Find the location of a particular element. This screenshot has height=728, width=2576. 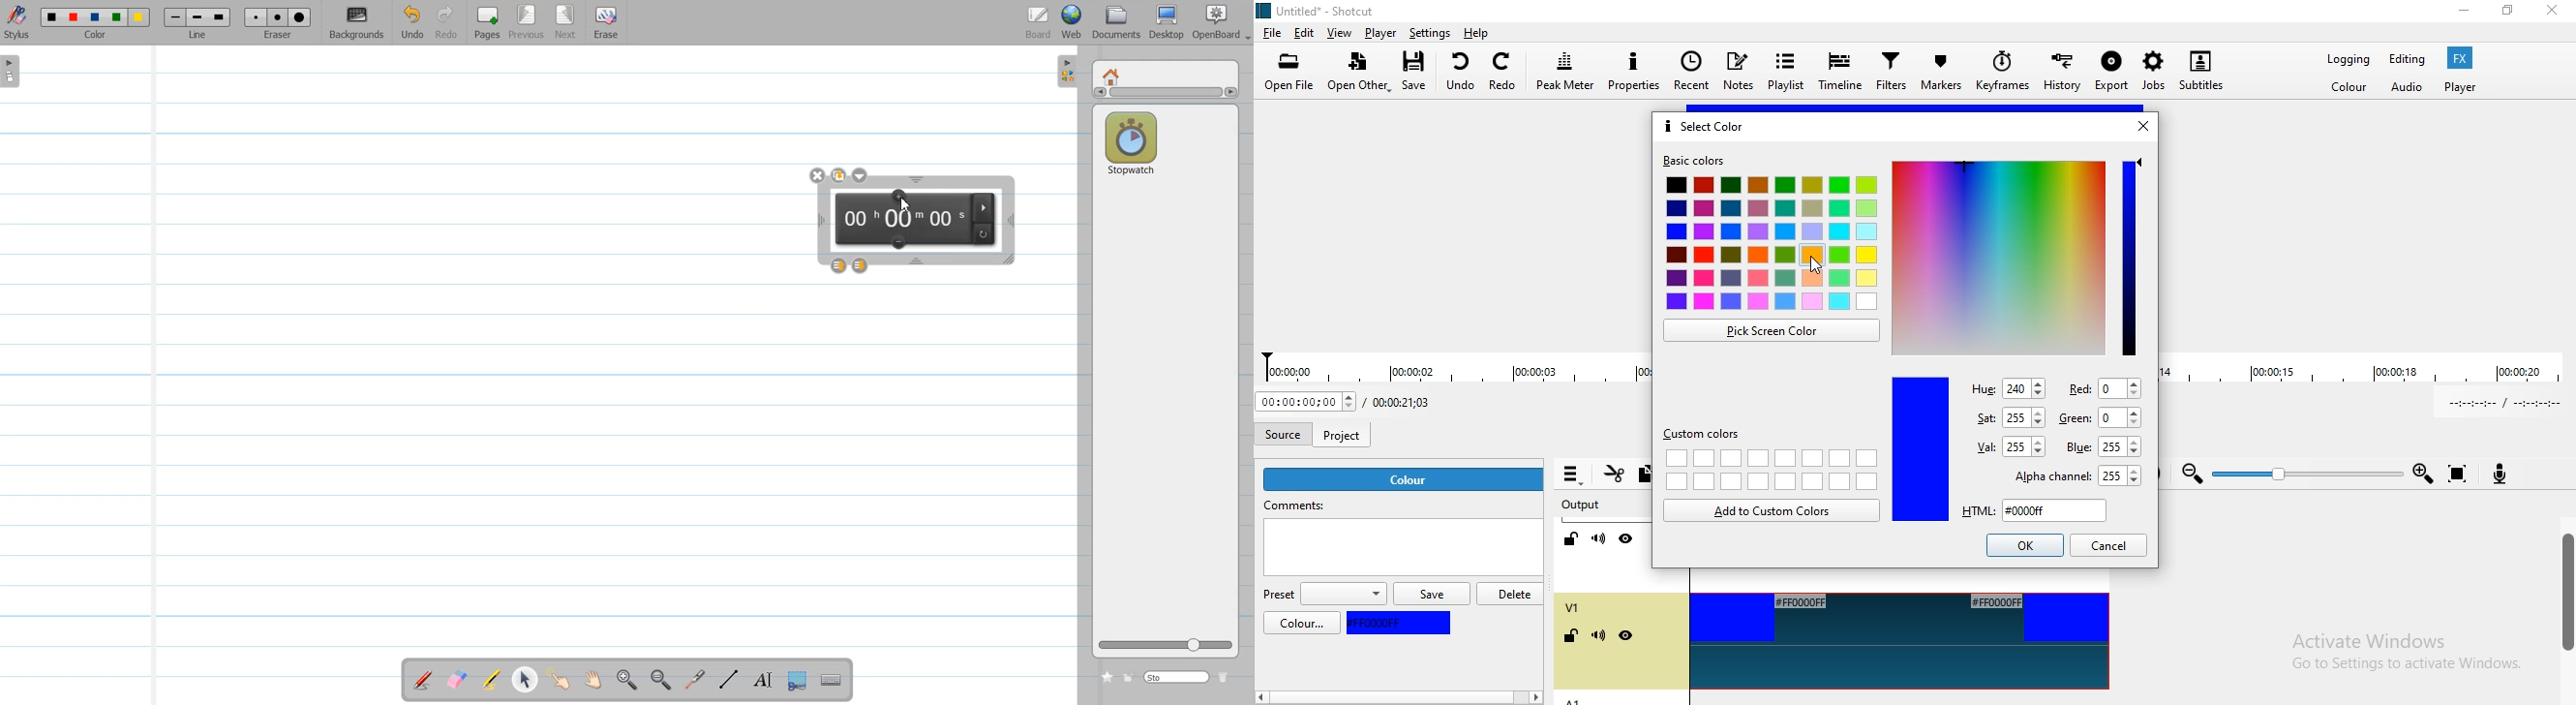

lock is located at coordinates (1574, 637).